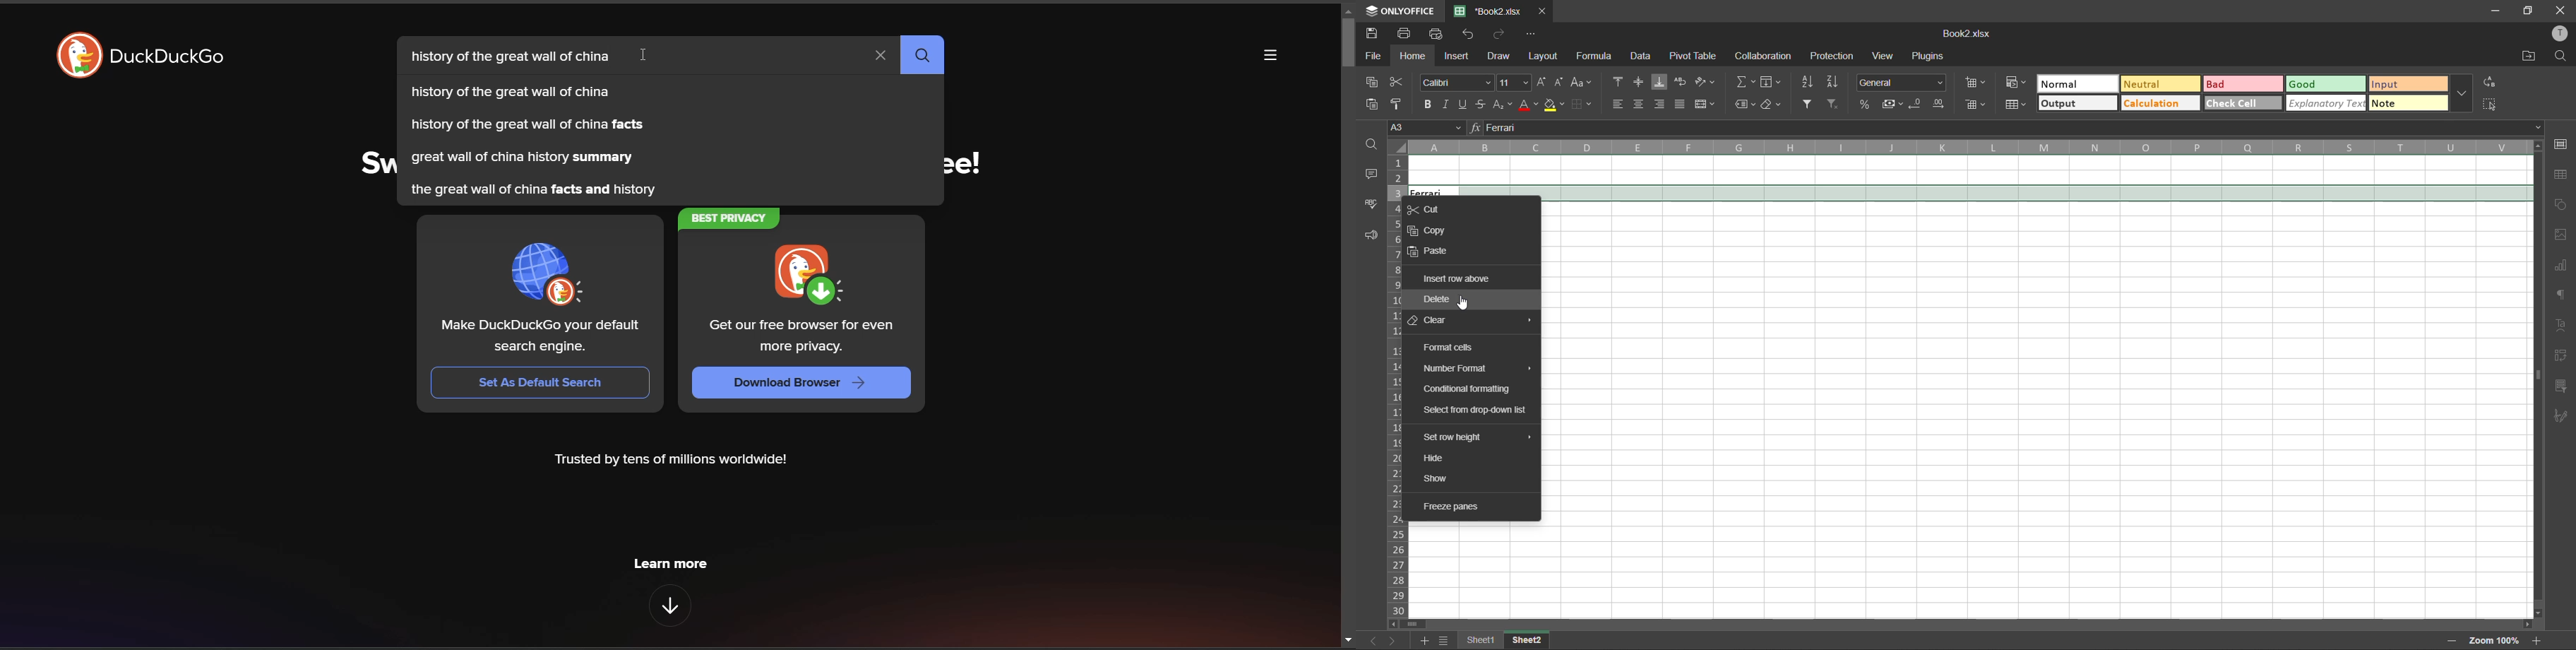 The image size is (2576, 672). What do you see at coordinates (1432, 317) in the screenshot?
I see `clear` at bounding box center [1432, 317].